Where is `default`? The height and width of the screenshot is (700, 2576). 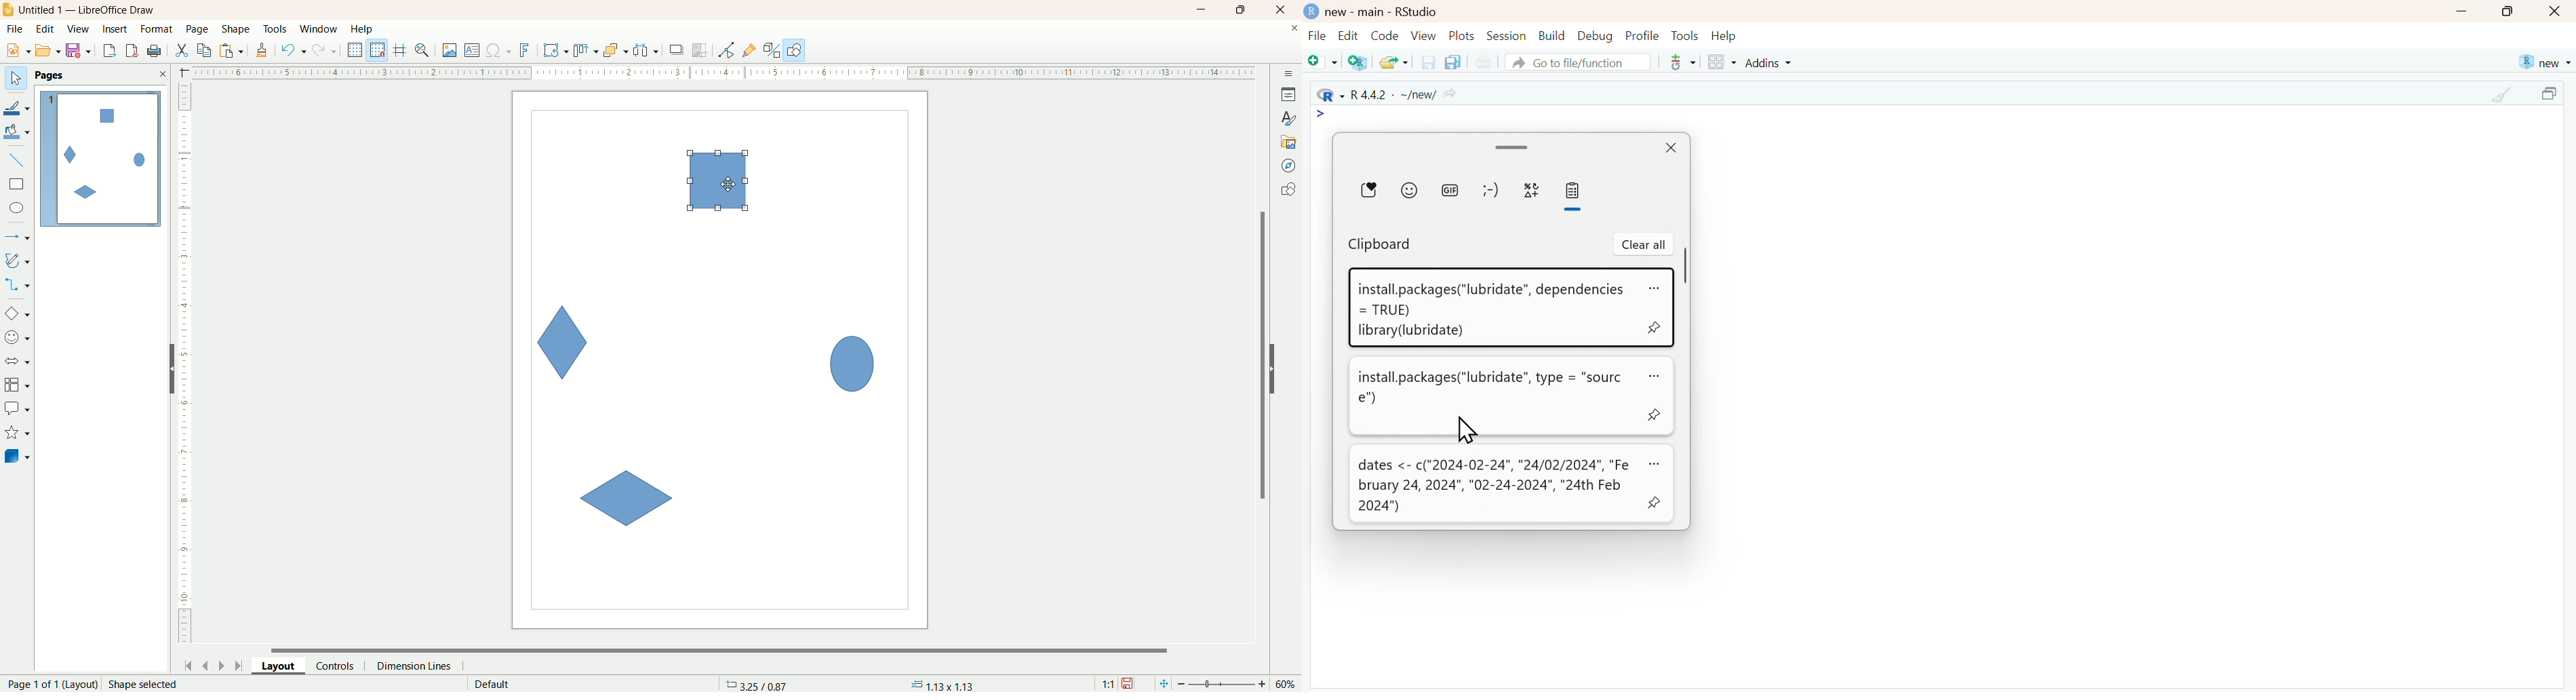
default is located at coordinates (494, 684).